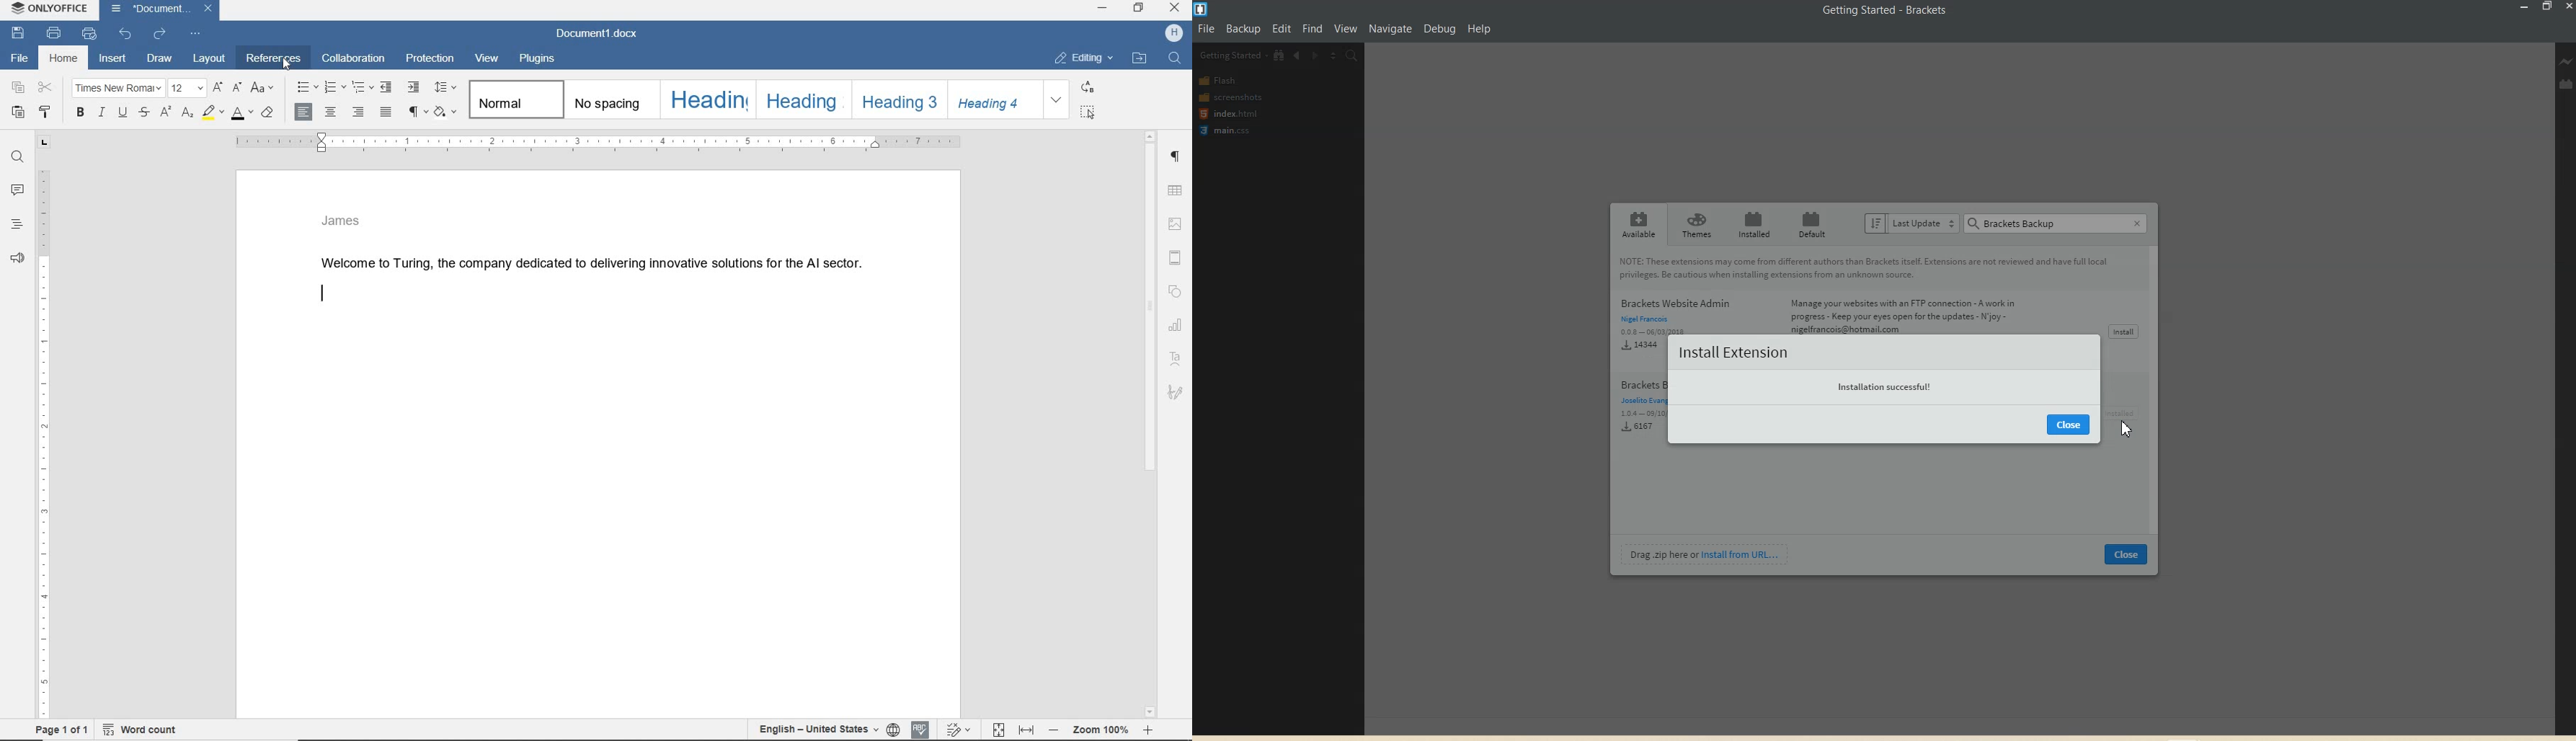  Describe the element at coordinates (18, 190) in the screenshot. I see `comments` at that location.